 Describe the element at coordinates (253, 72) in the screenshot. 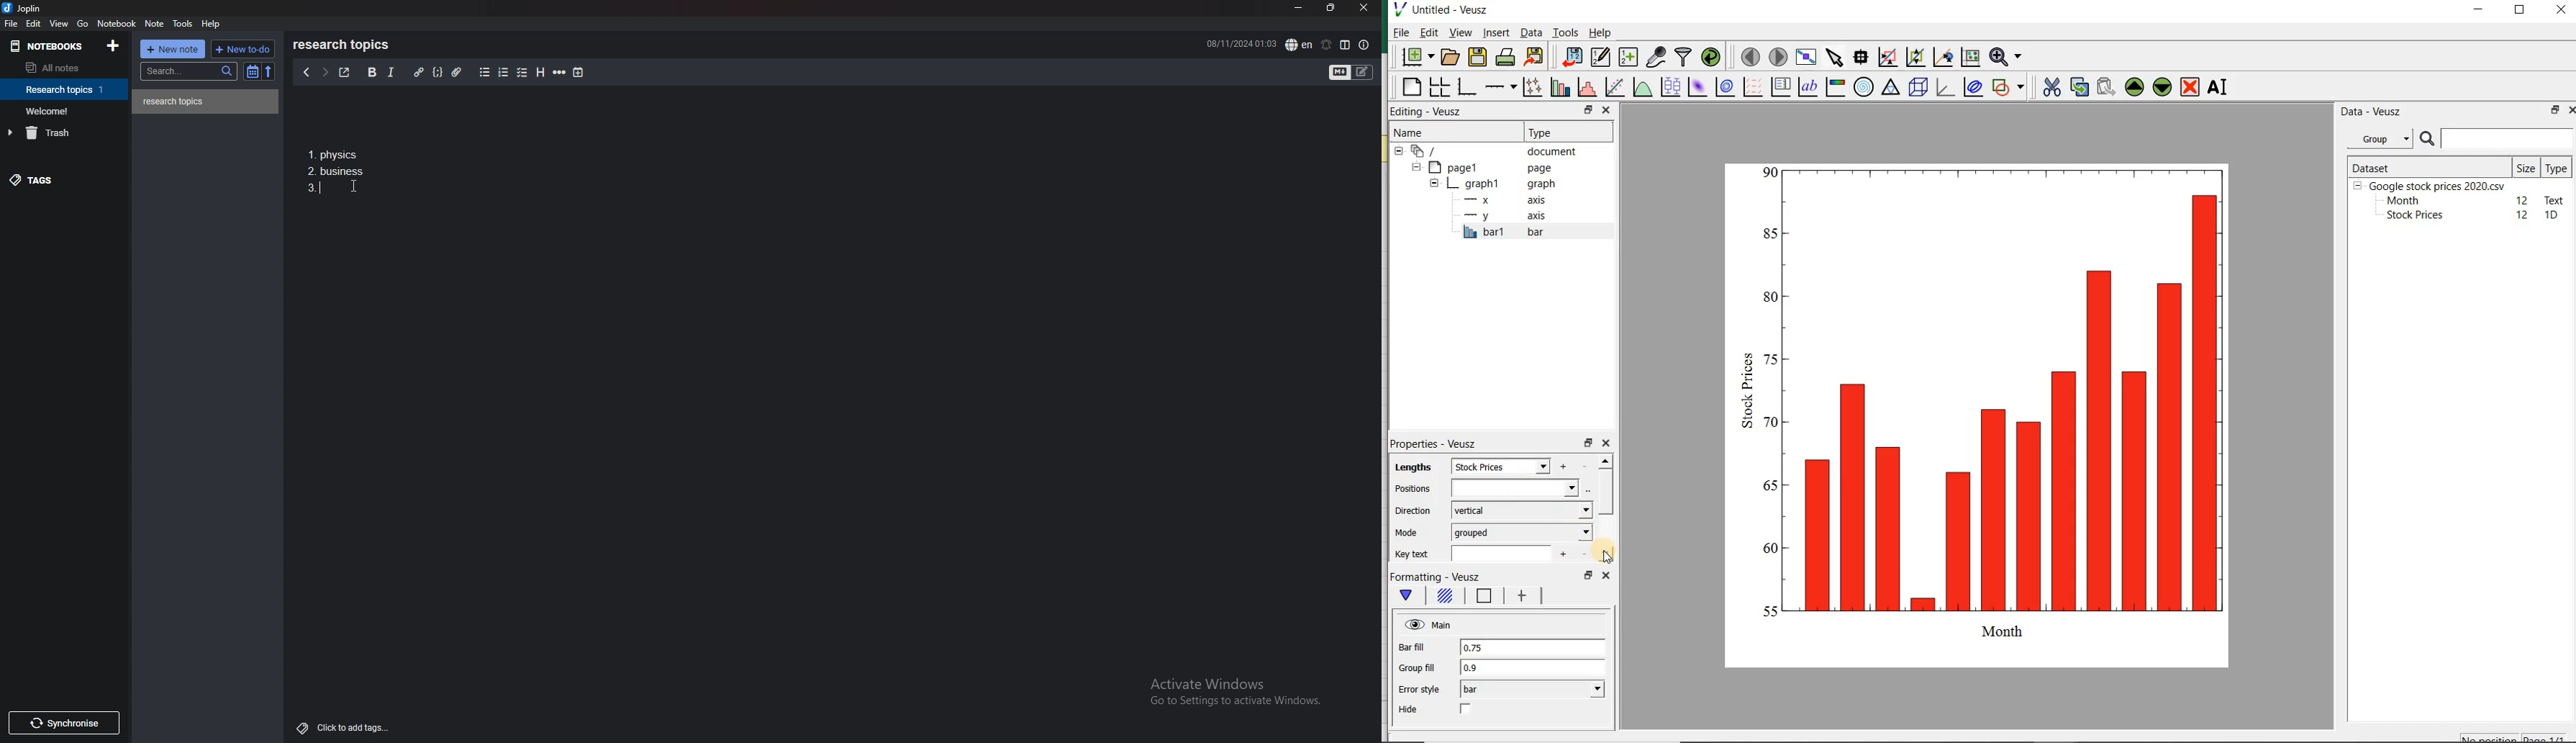

I see `toggle sort order` at that location.